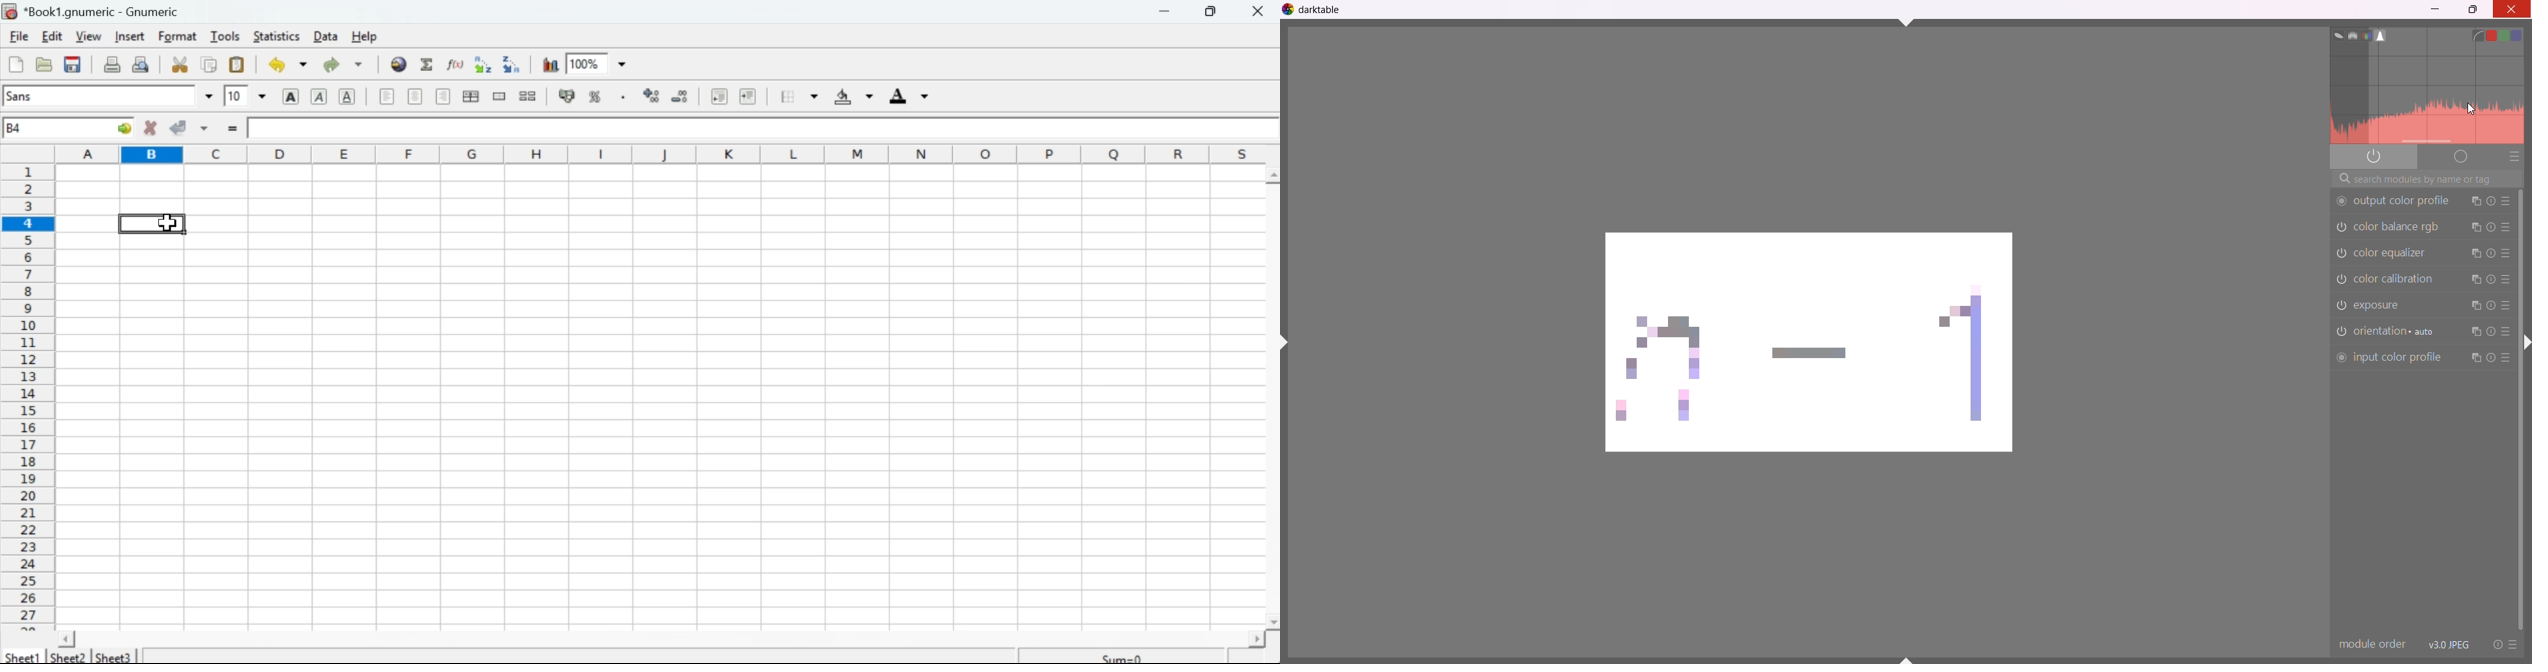 The width and height of the screenshot is (2548, 672). What do you see at coordinates (1215, 11) in the screenshot?
I see `Minimise` at bounding box center [1215, 11].